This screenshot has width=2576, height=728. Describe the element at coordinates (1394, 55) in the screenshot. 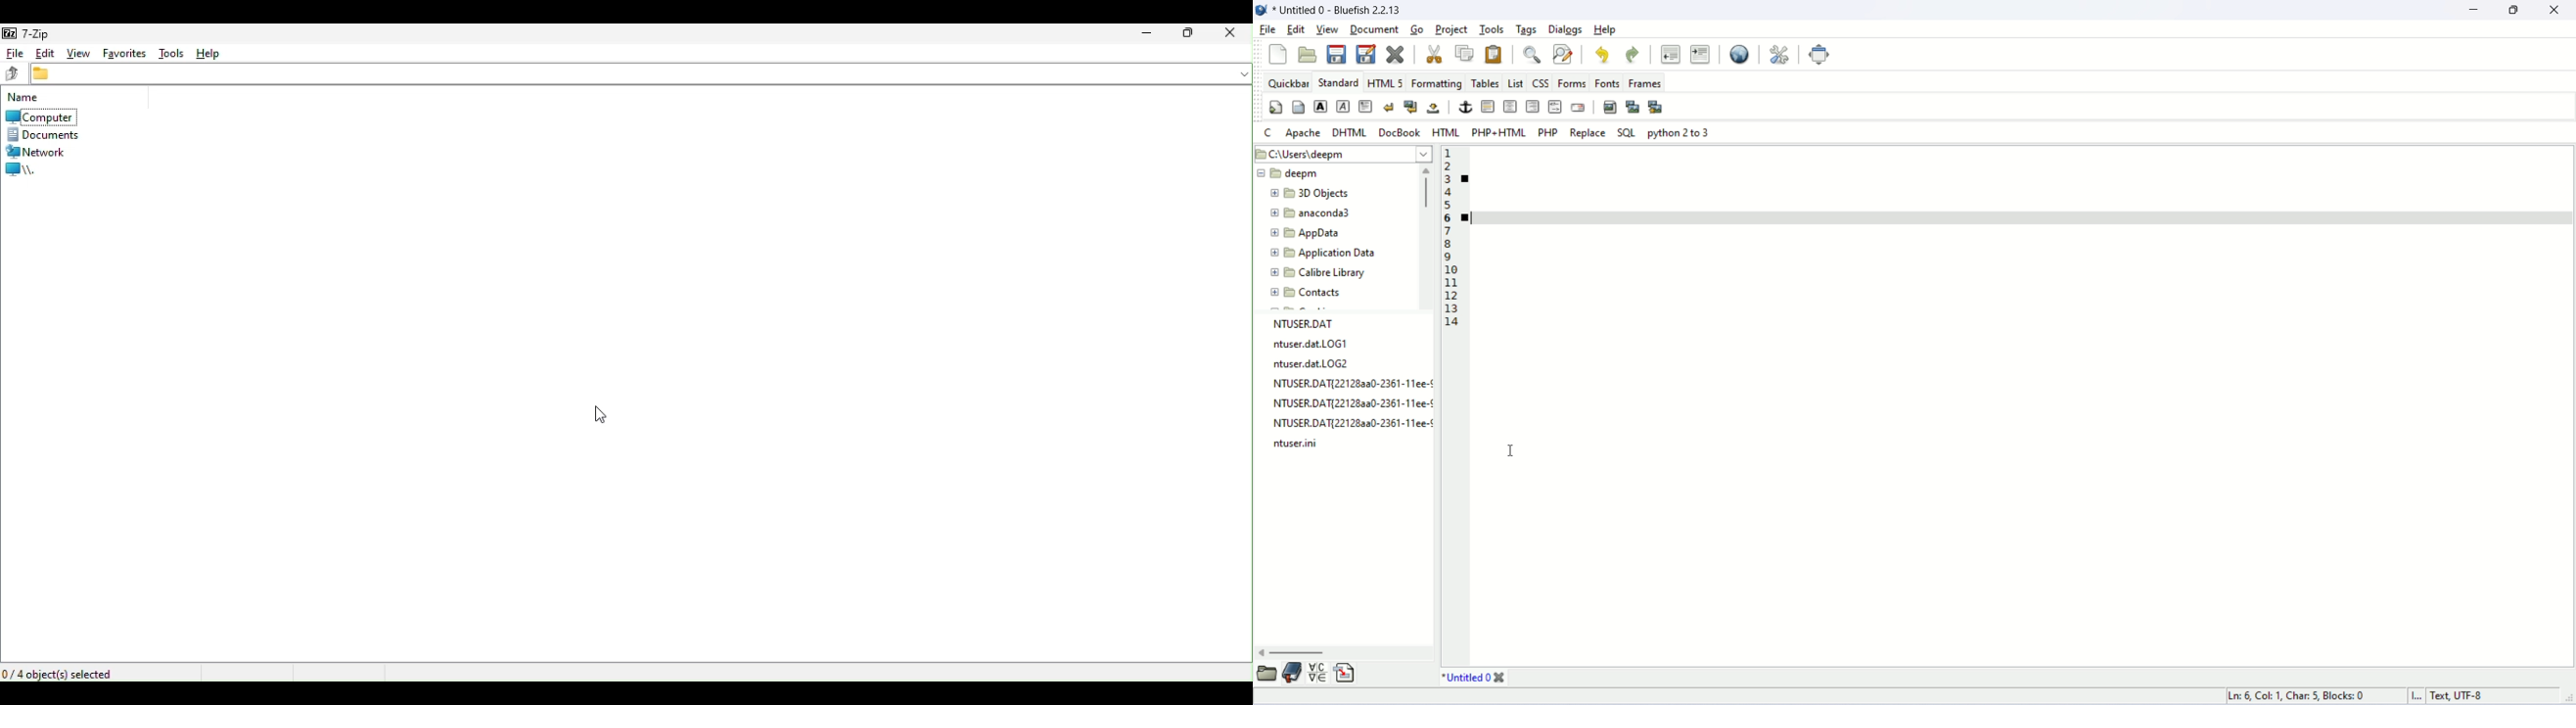

I see `close` at that location.